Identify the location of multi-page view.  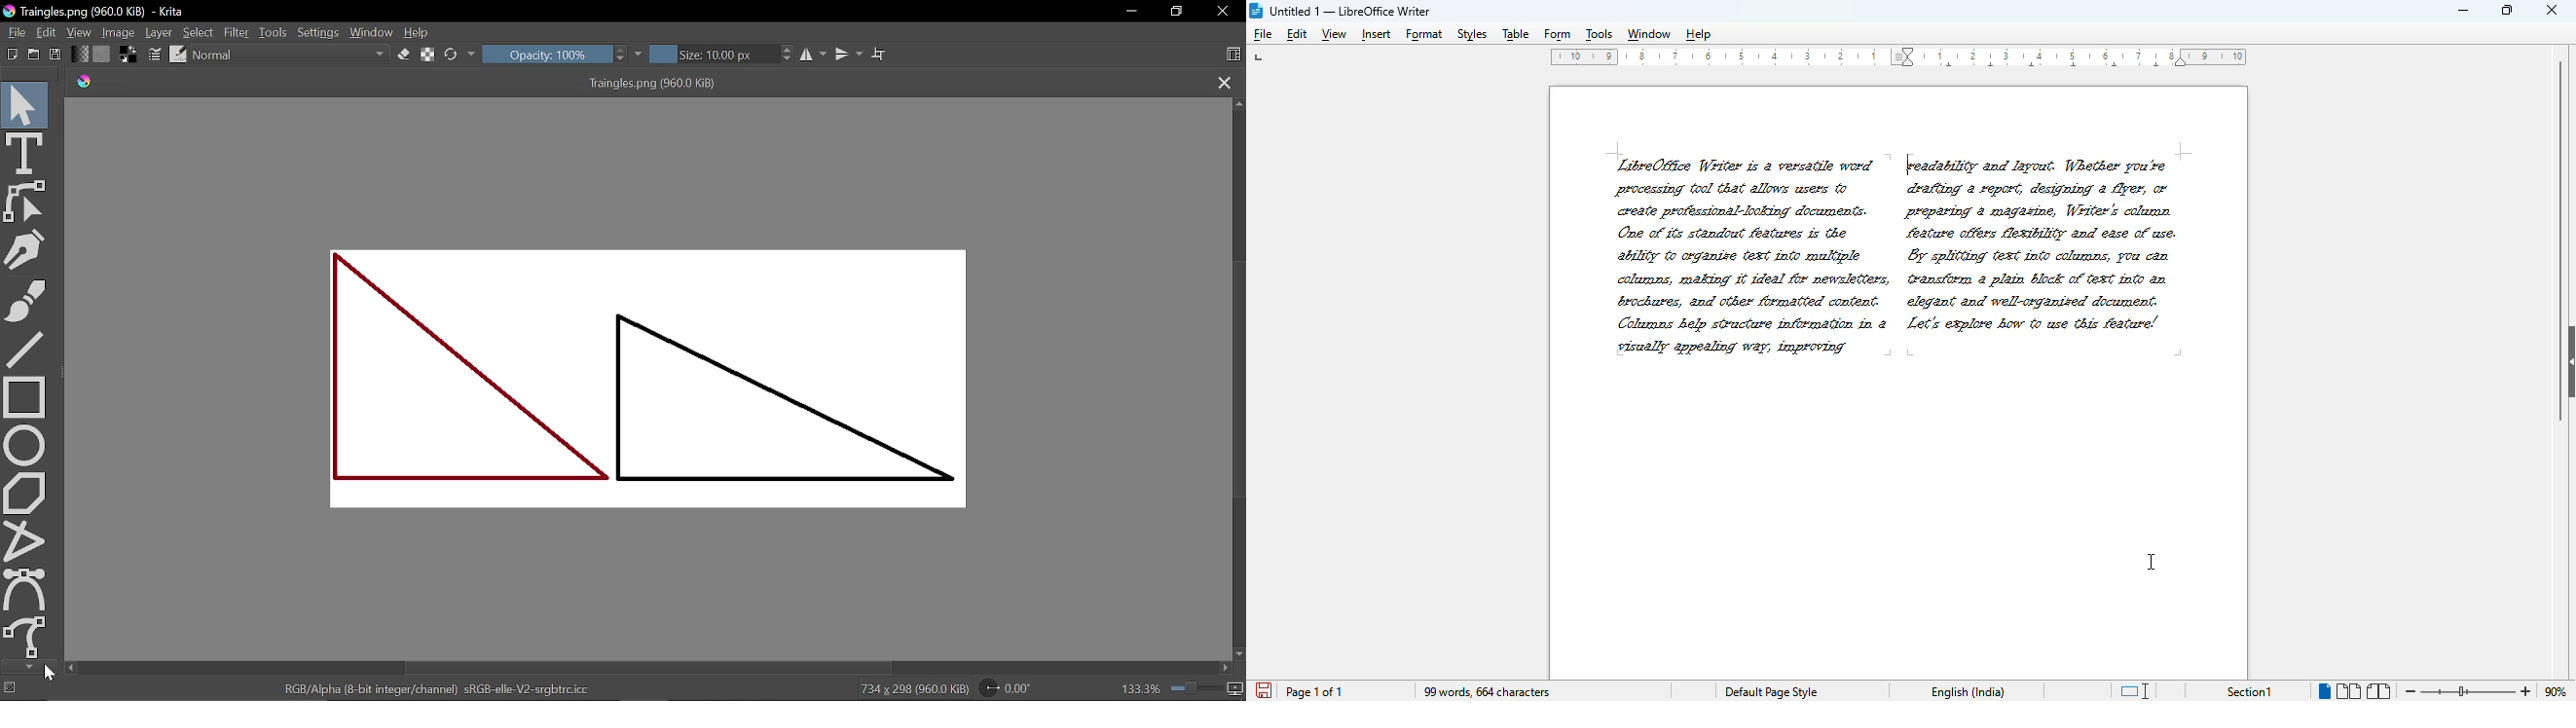
(2349, 691).